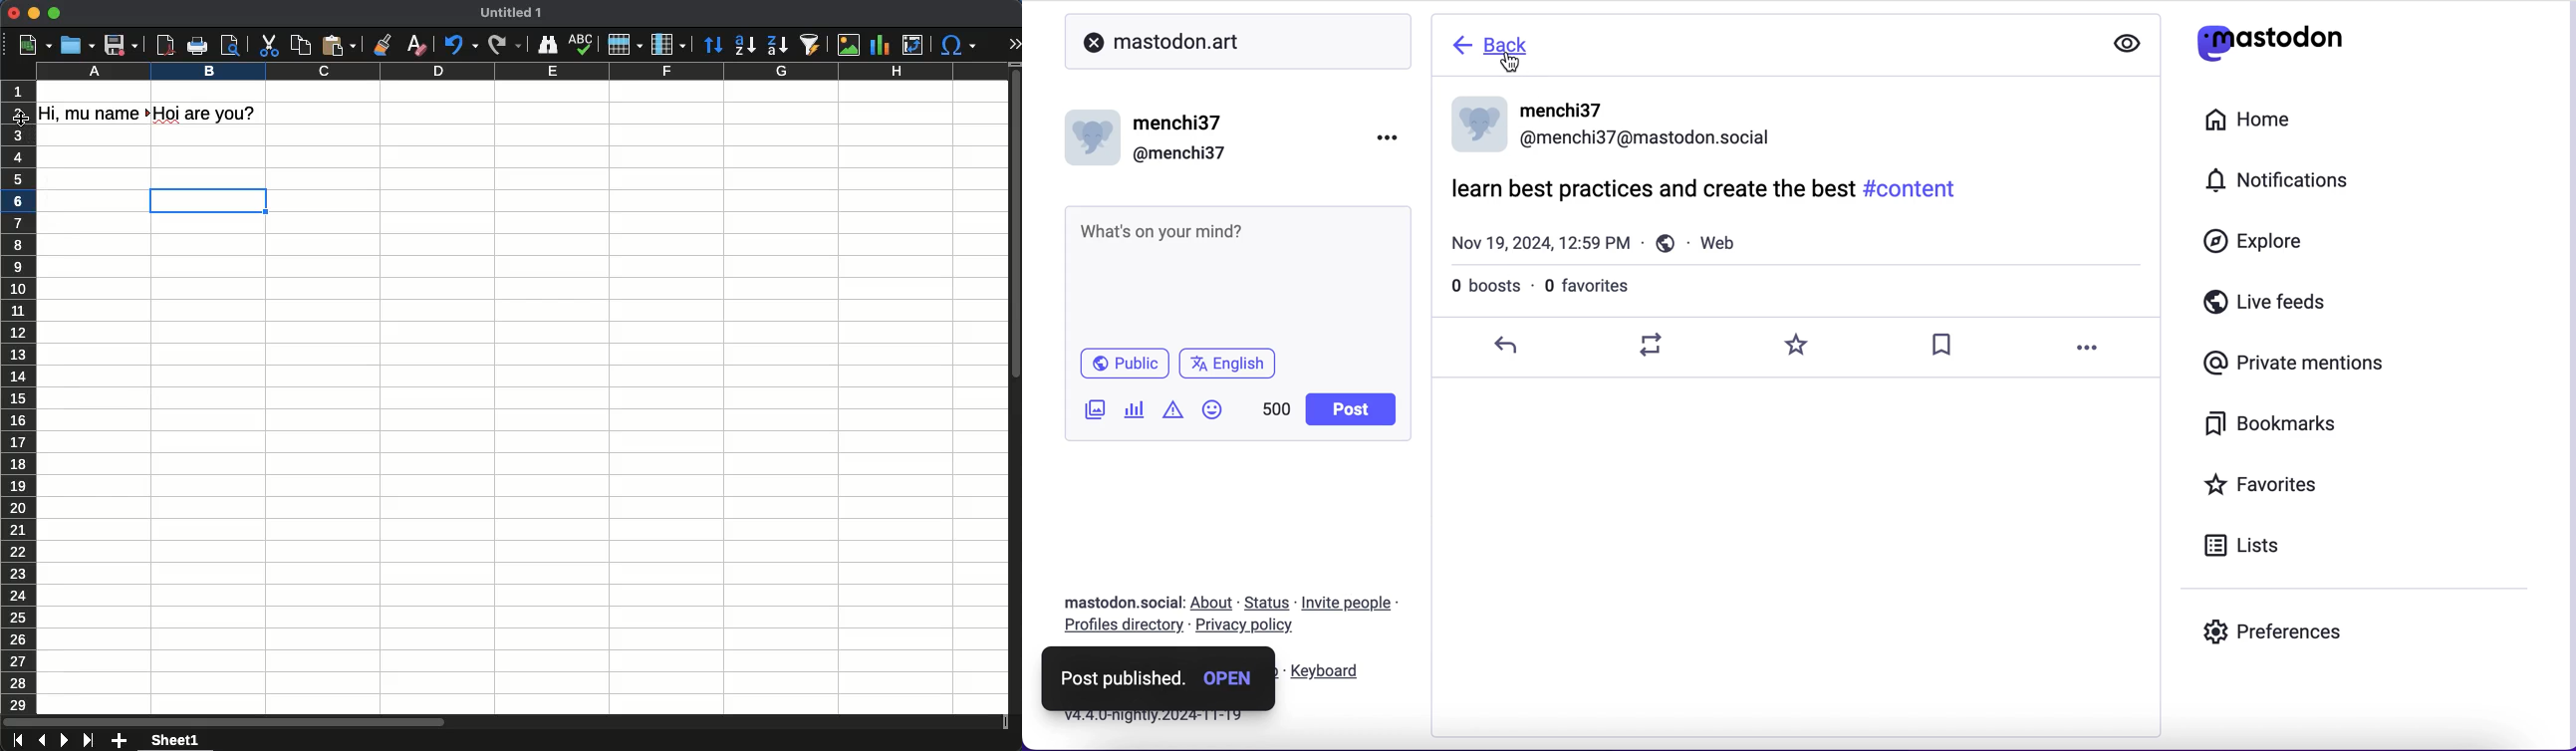 The height and width of the screenshot is (756, 2576). Describe the element at coordinates (341, 44) in the screenshot. I see `paste` at that location.